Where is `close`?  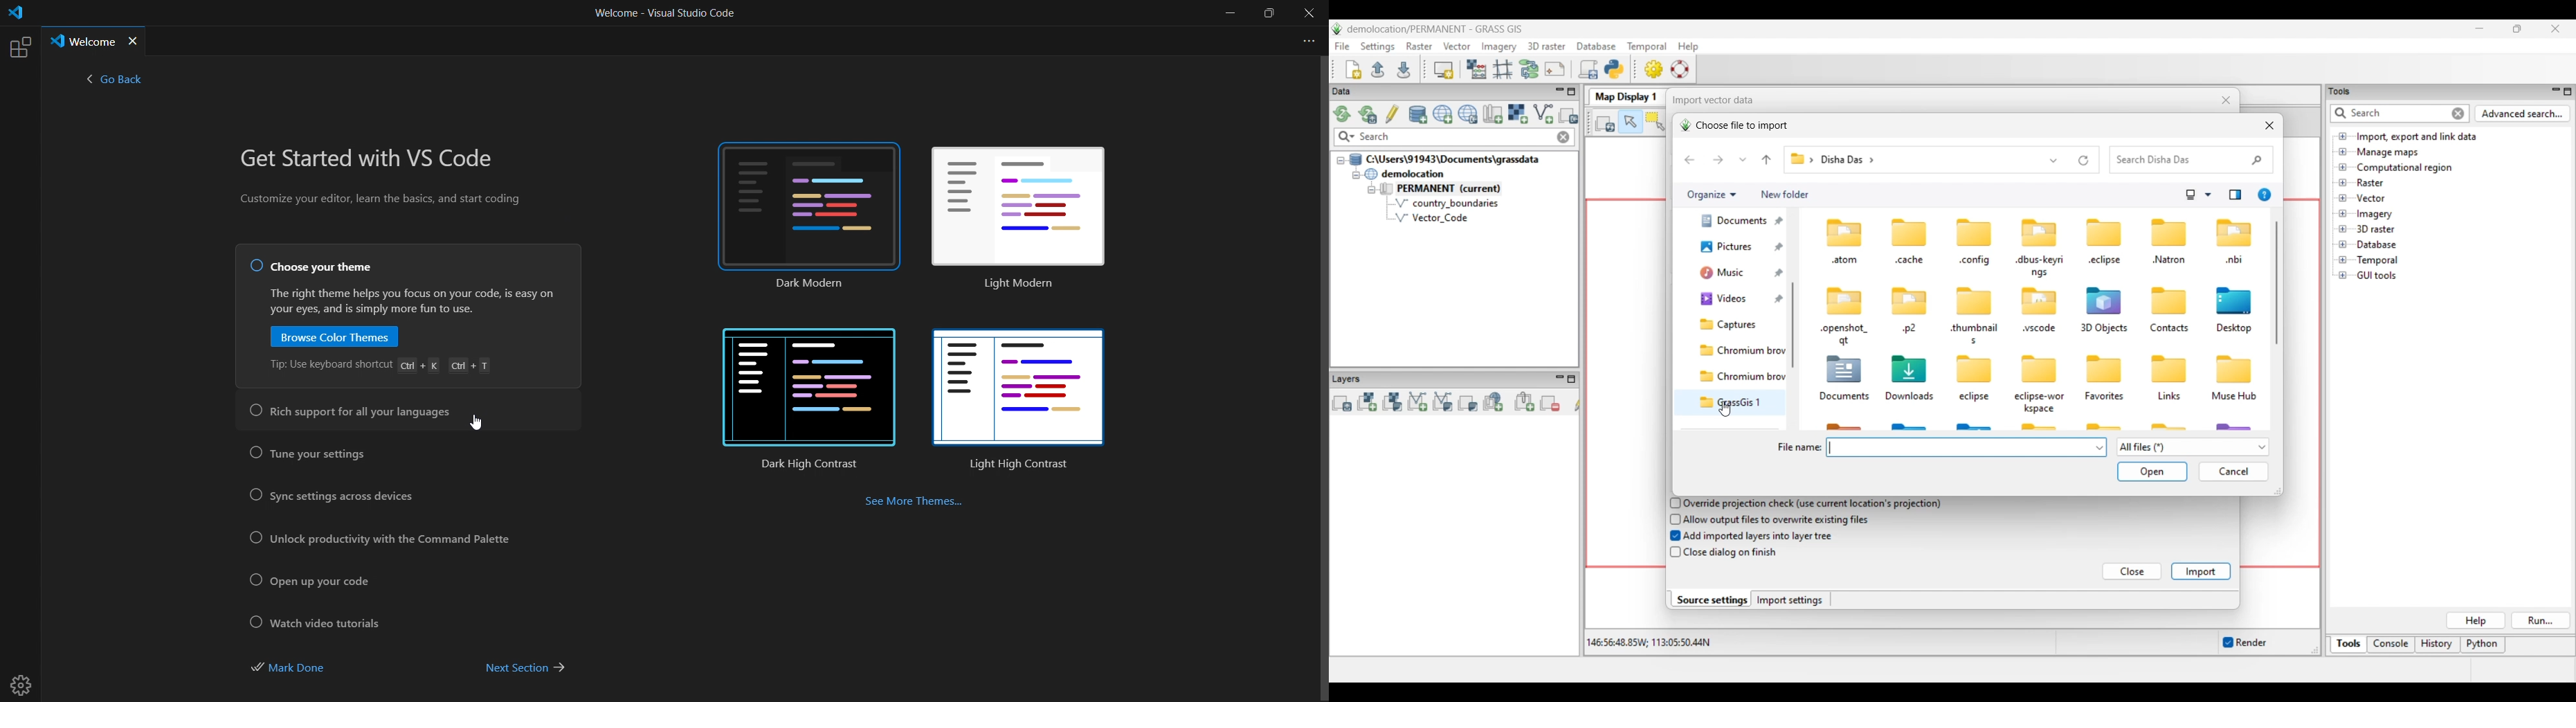 close is located at coordinates (1309, 14).